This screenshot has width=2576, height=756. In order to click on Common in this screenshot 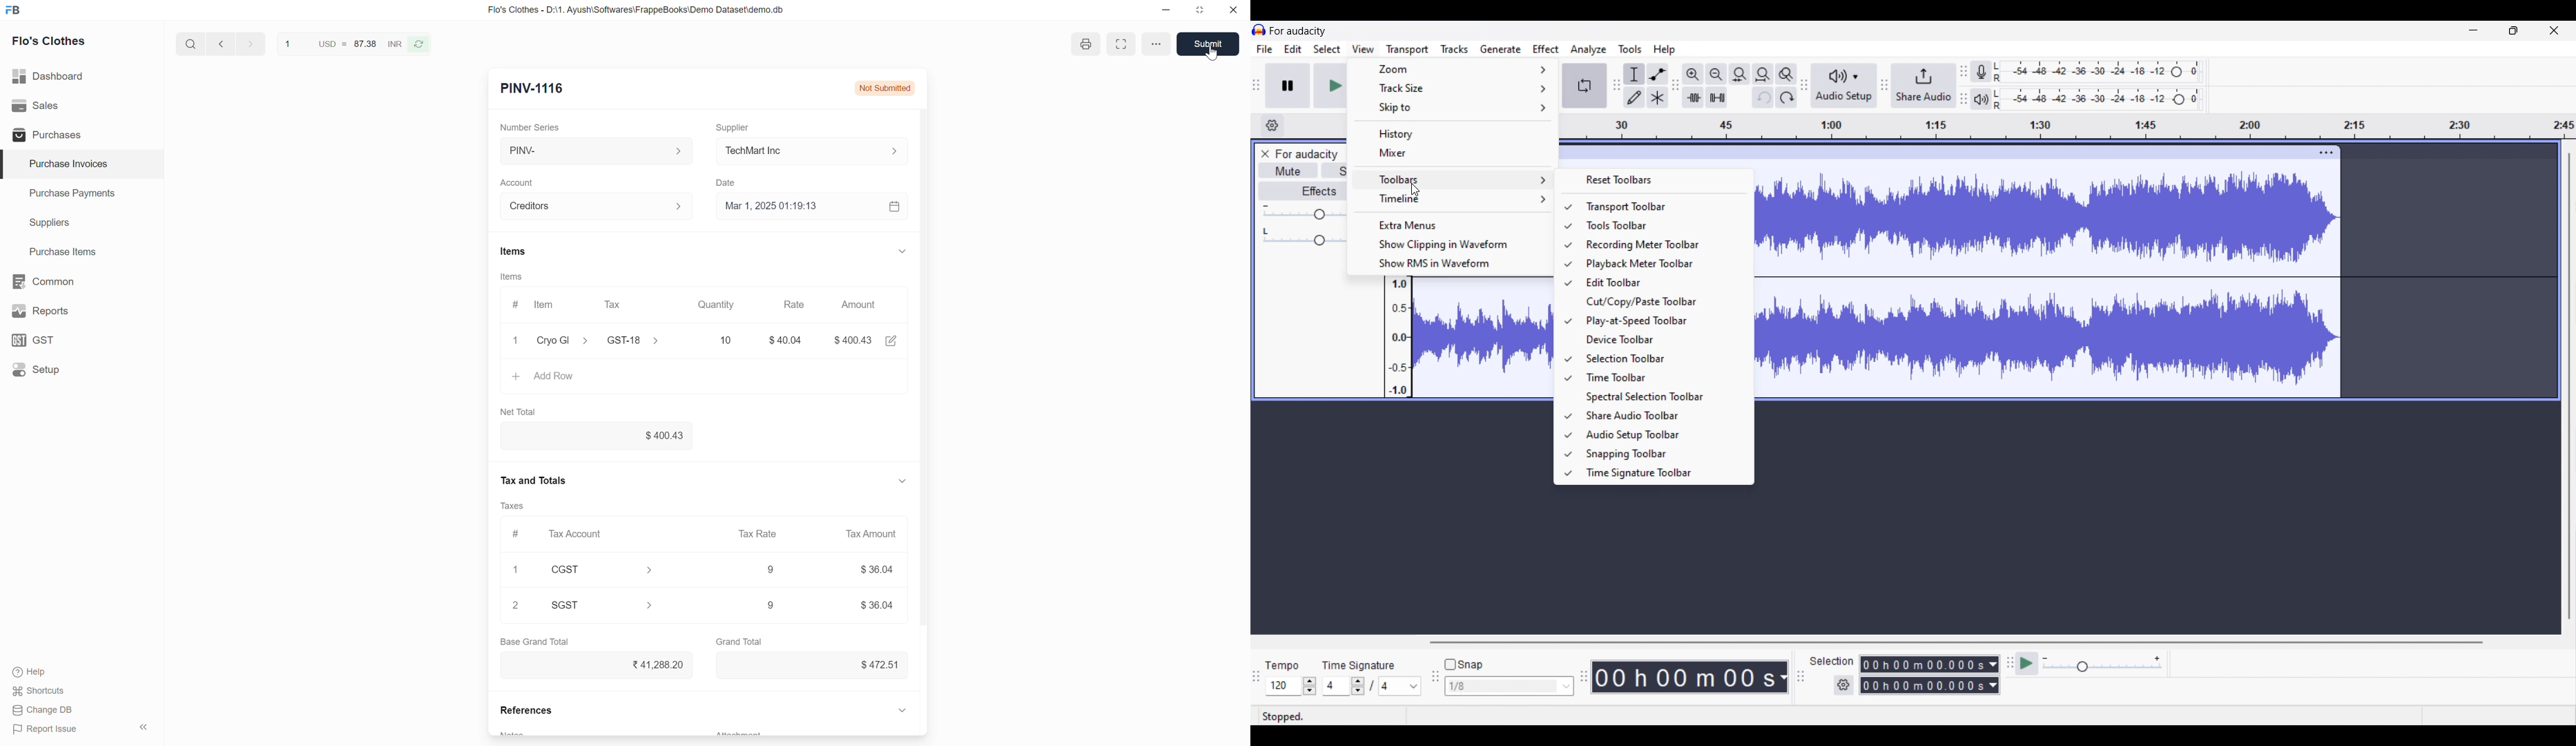, I will do `click(44, 280)`.